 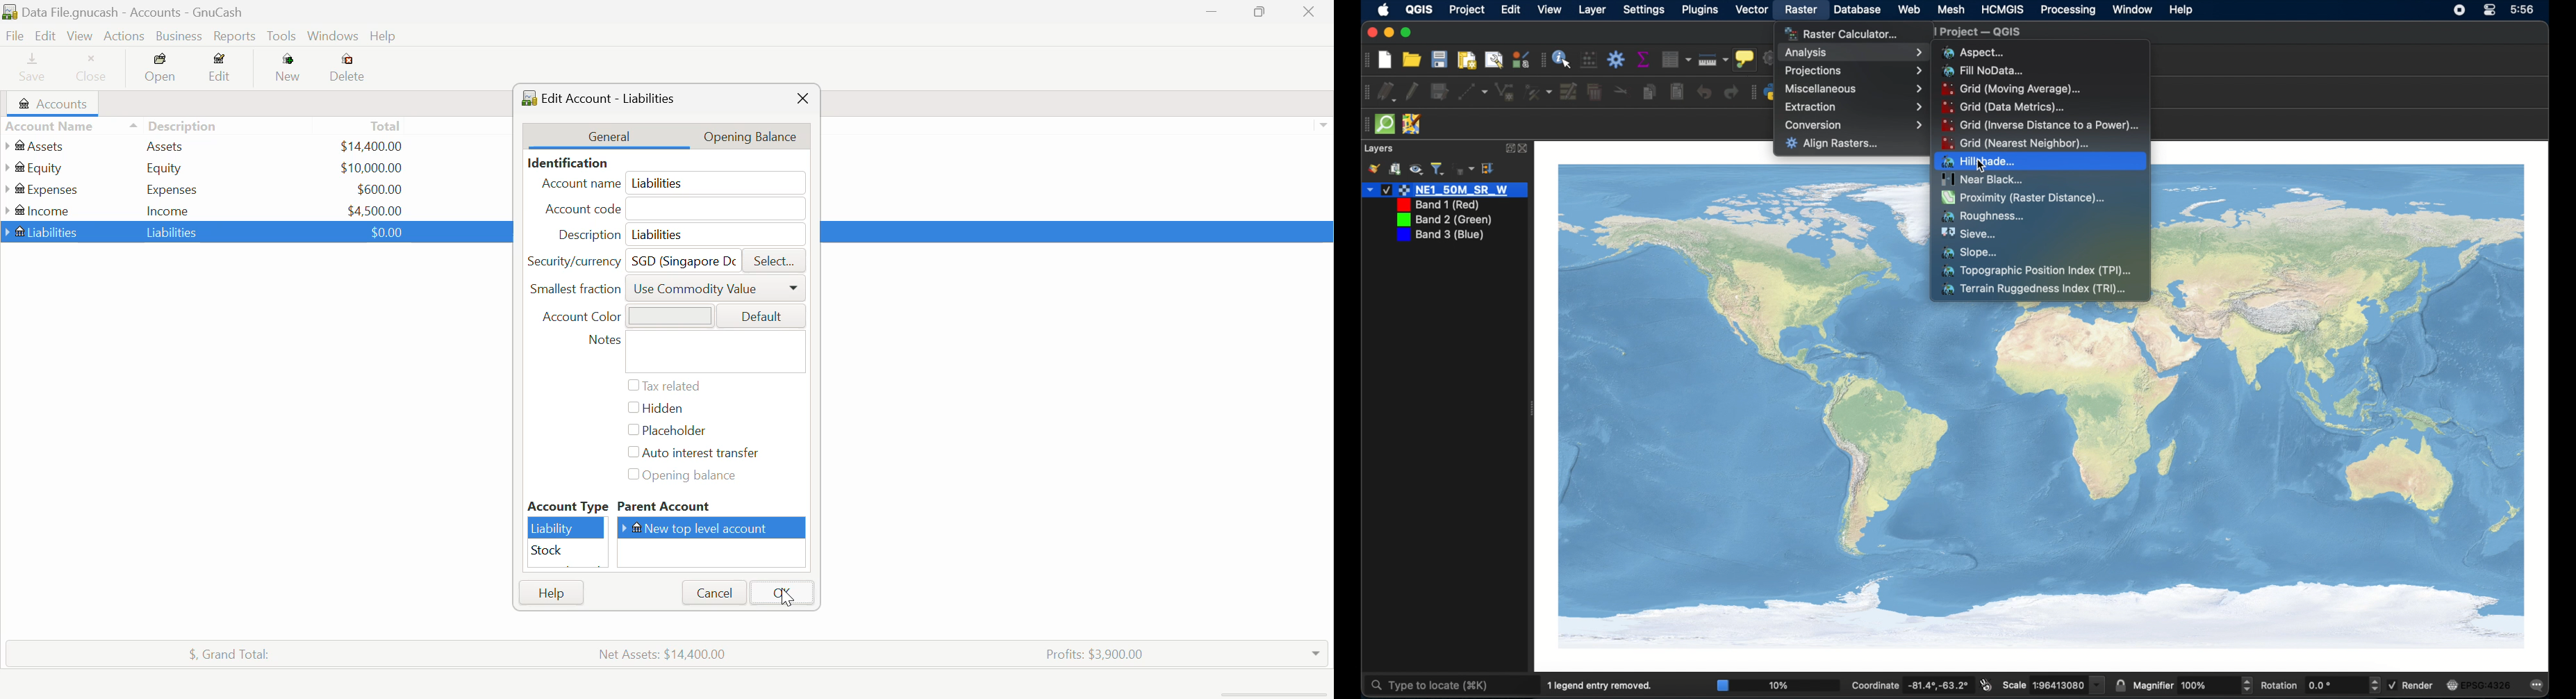 What do you see at coordinates (1364, 124) in the screenshot?
I see `drag handle` at bounding box center [1364, 124].